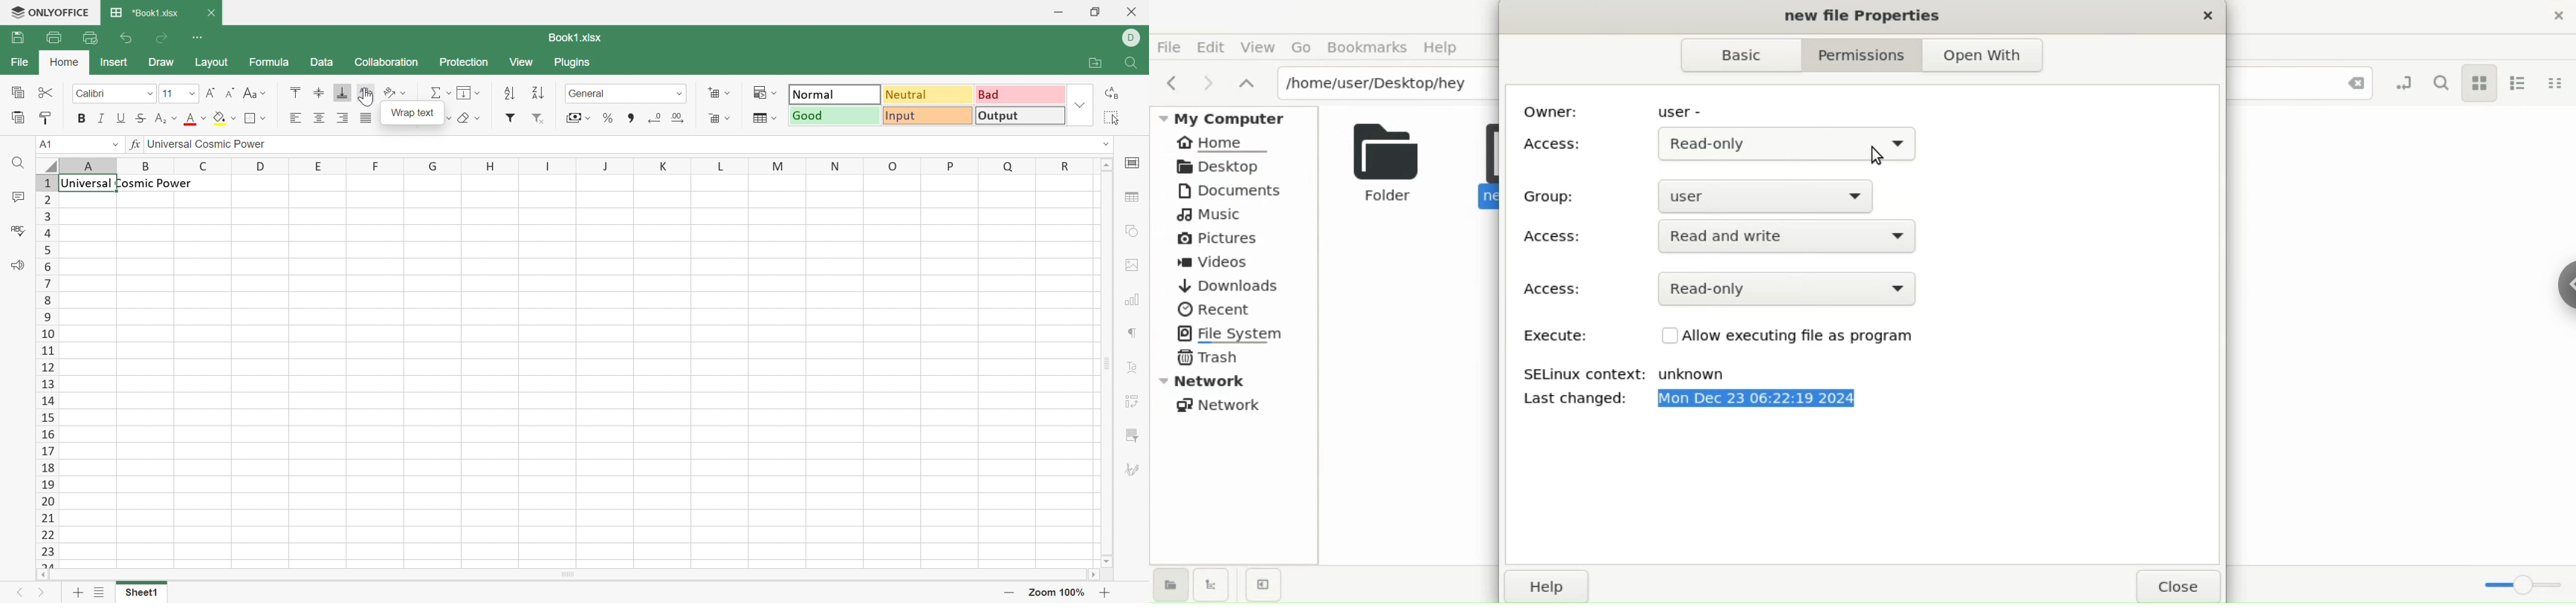 The height and width of the screenshot is (616, 2576). What do you see at coordinates (1110, 92) in the screenshot?
I see `Replace` at bounding box center [1110, 92].